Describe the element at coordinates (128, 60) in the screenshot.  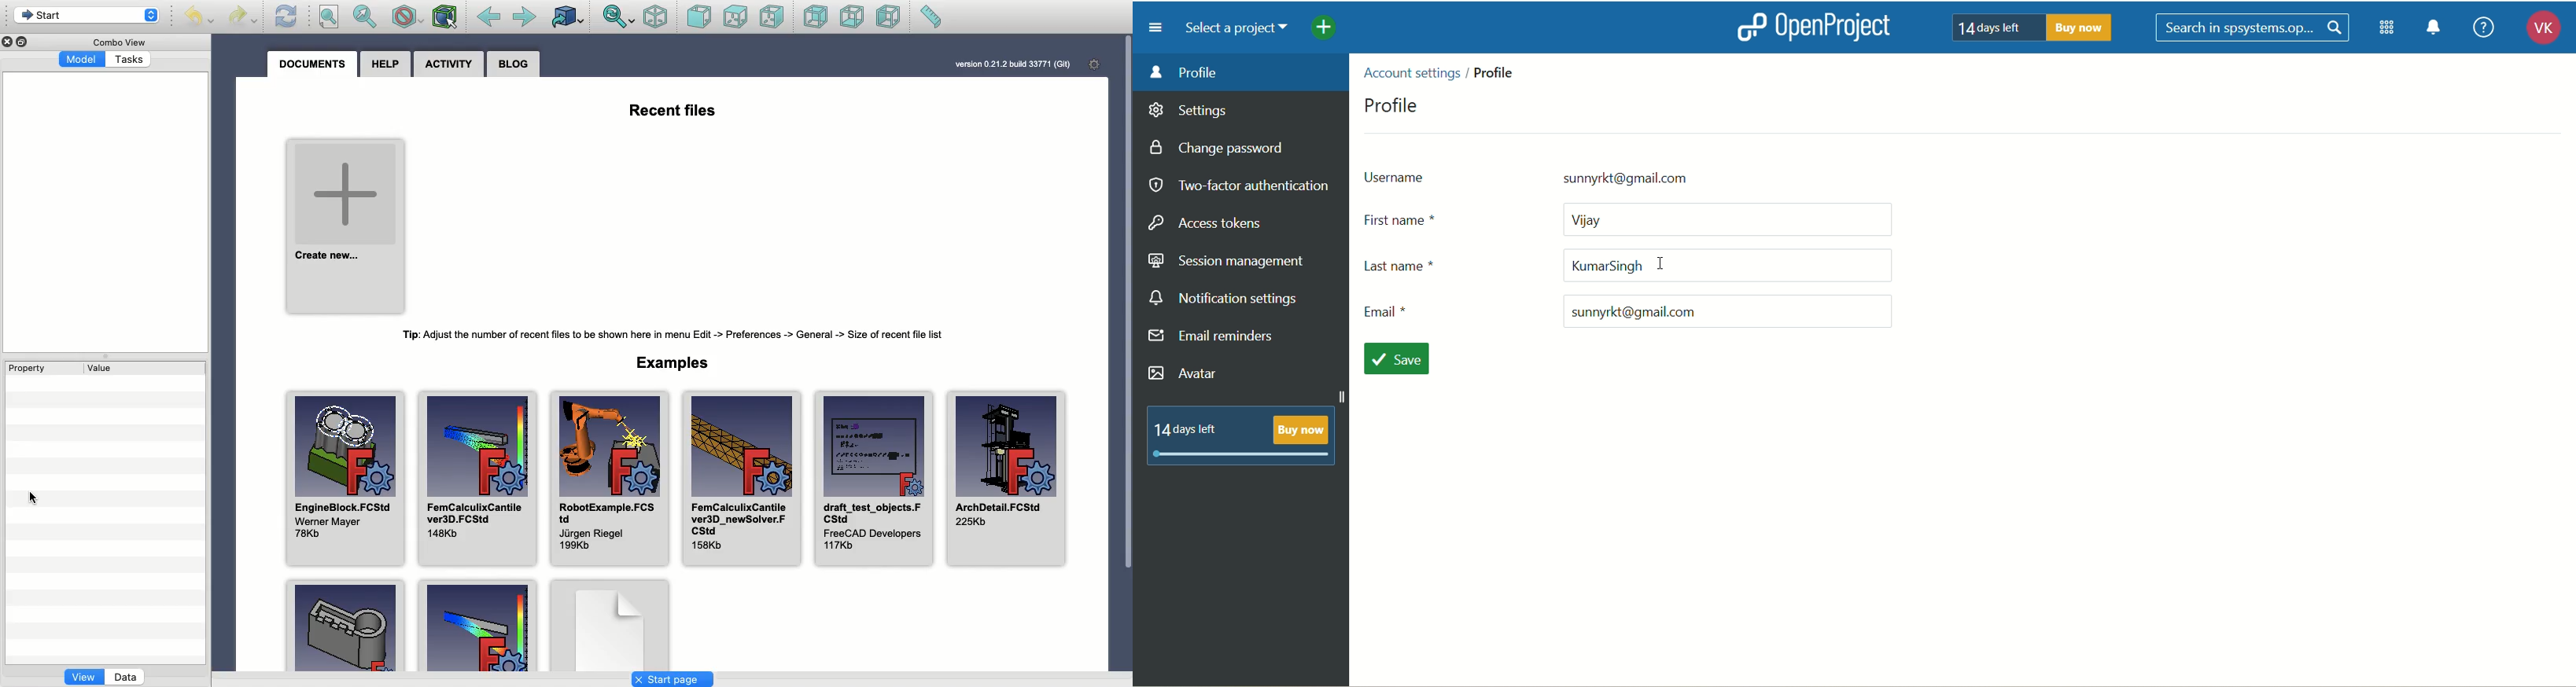
I see `Tasks` at that location.